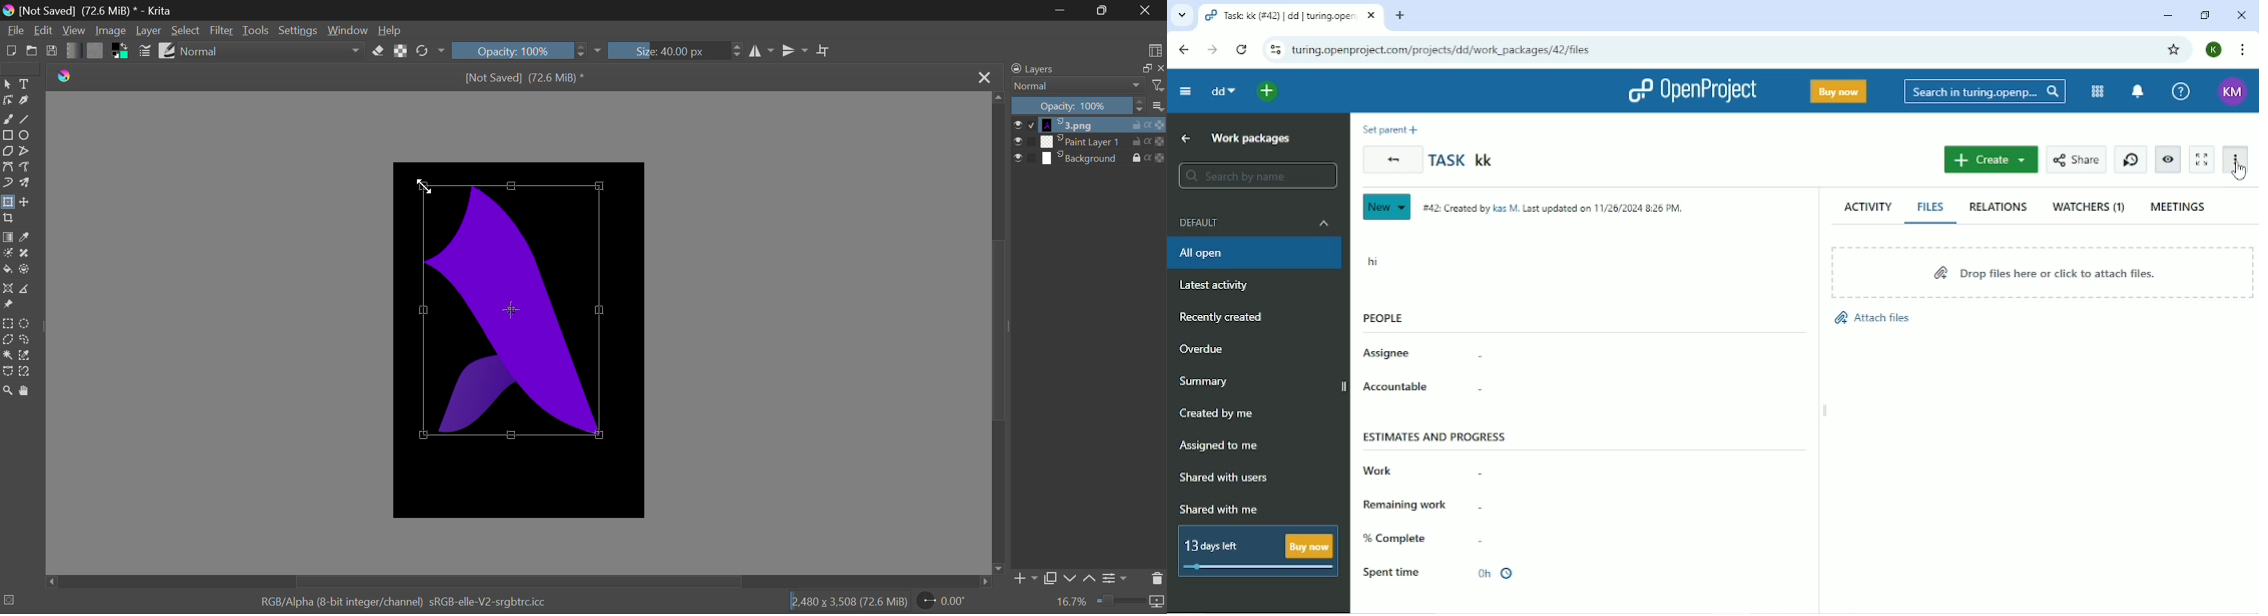 This screenshot has height=616, width=2268. Describe the element at coordinates (1082, 141) in the screenshot. I see `layer 2` at that location.